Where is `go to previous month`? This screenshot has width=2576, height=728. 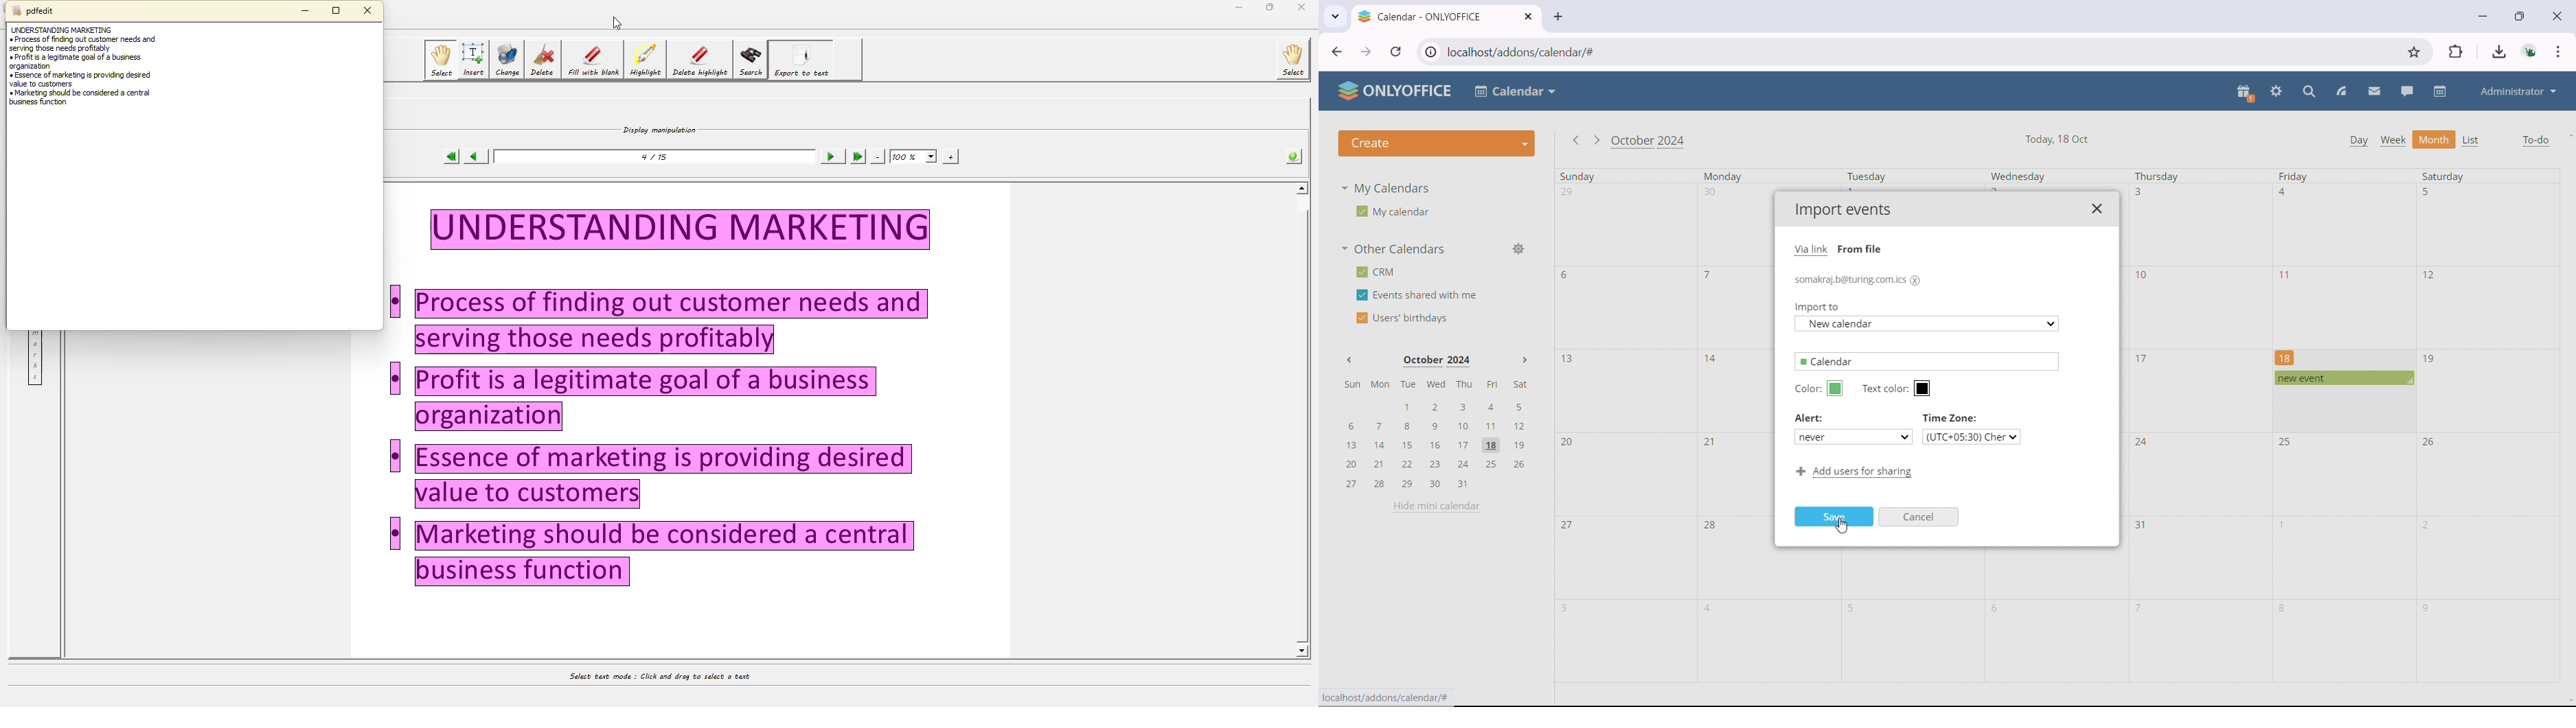
go to previous month is located at coordinates (1575, 141).